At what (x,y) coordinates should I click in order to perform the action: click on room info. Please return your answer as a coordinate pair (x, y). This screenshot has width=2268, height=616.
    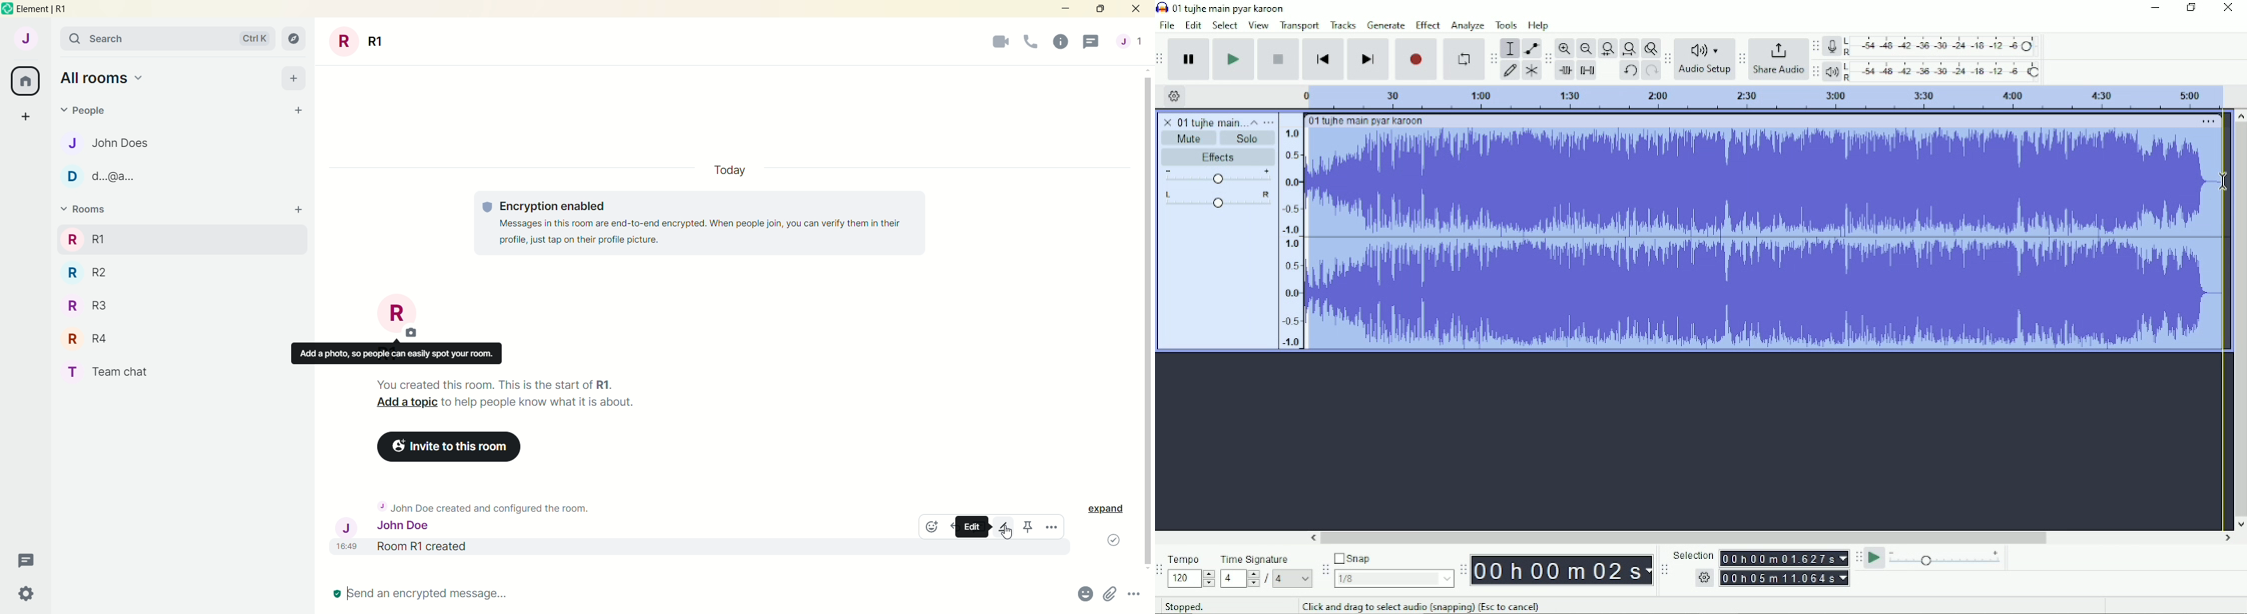
    Looking at the image, I should click on (1061, 43).